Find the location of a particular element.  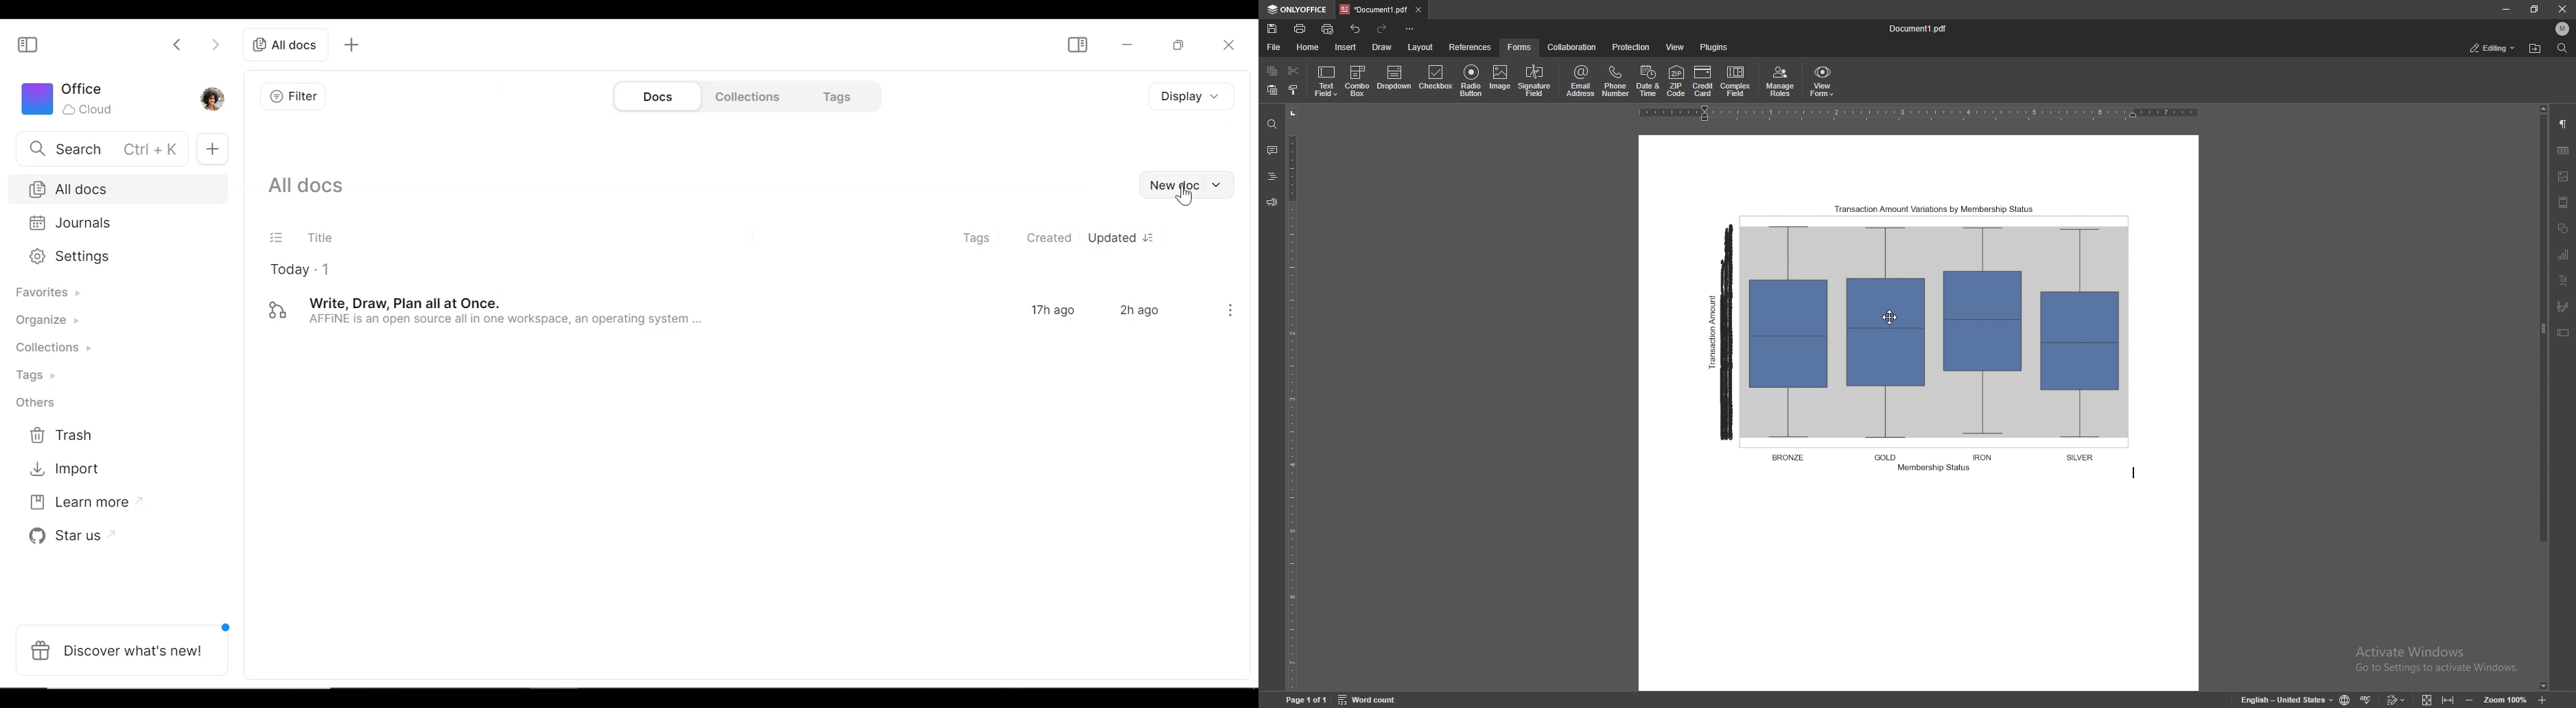

radio button is located at coordinates (1471, 80).